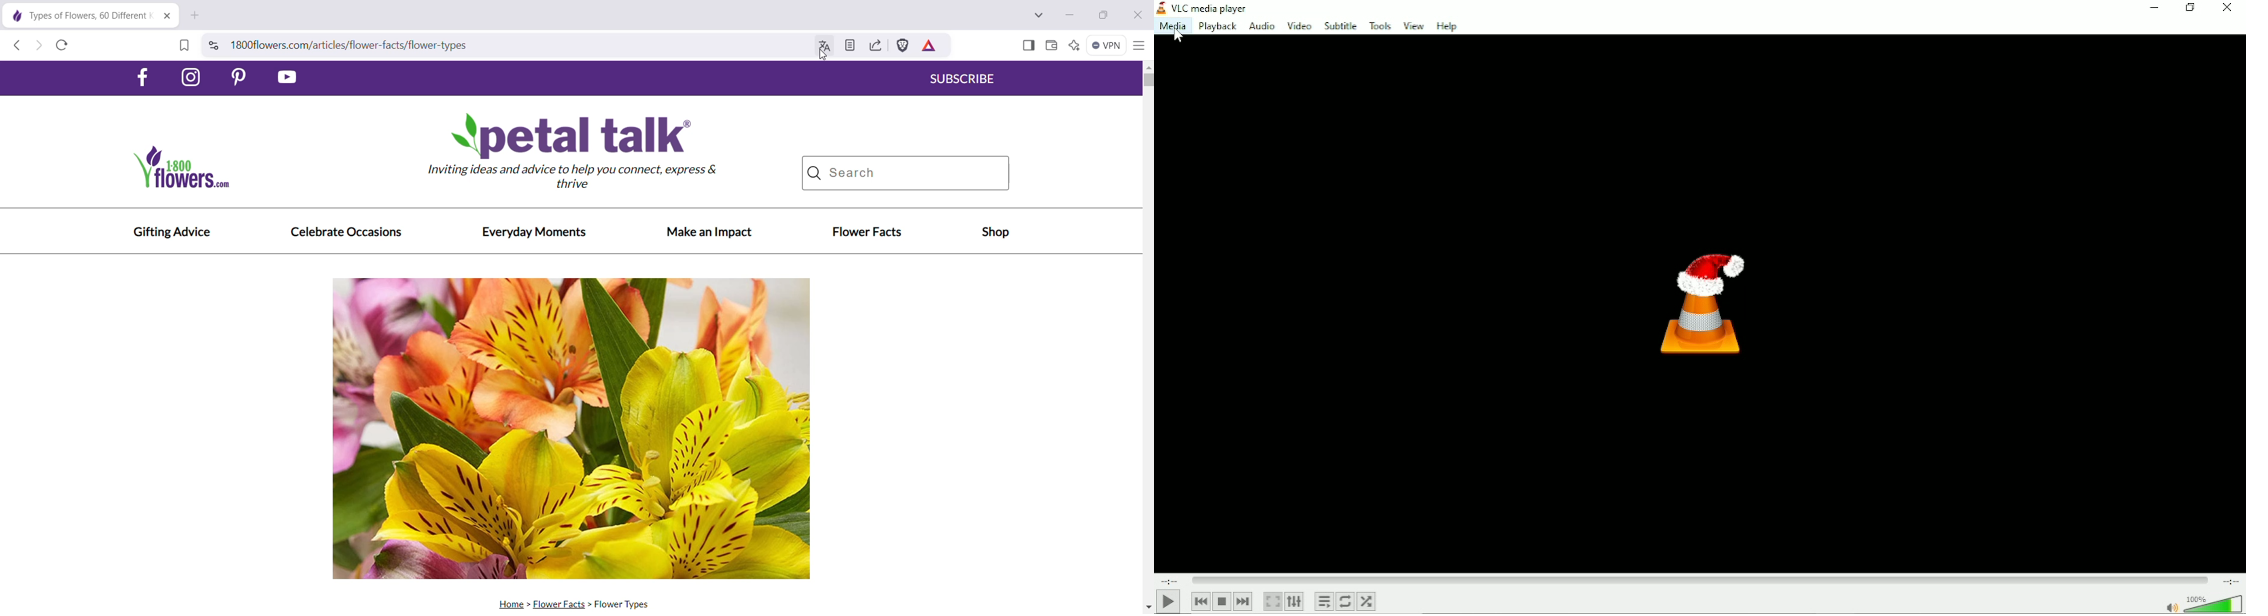 The height and width of the screenshot is (616, 2268). Describe the element at coordinates (1345, 602) in the screenshot. I see `Toggle between loop all, loop one and no loop` at that location.